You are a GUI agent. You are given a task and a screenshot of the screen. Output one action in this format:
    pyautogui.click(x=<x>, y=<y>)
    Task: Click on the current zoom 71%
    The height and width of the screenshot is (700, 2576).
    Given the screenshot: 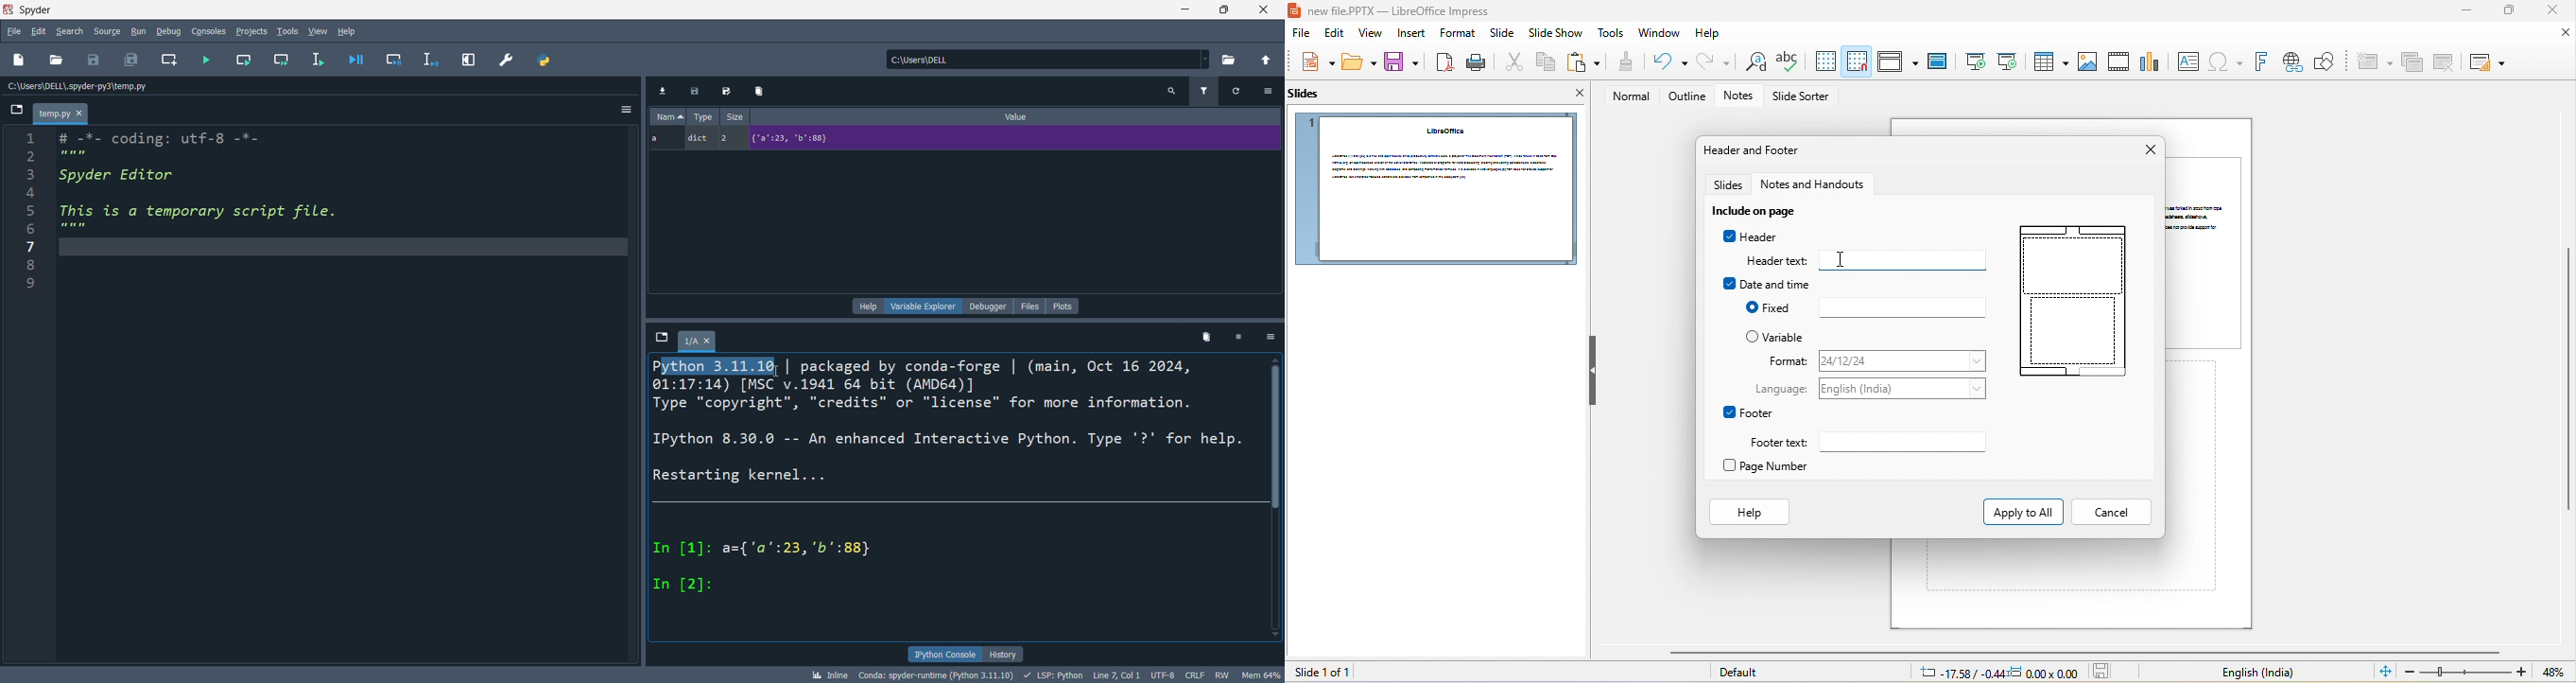 What is the action you would take?
    pyautogui.click(x=2558, y=673)
    